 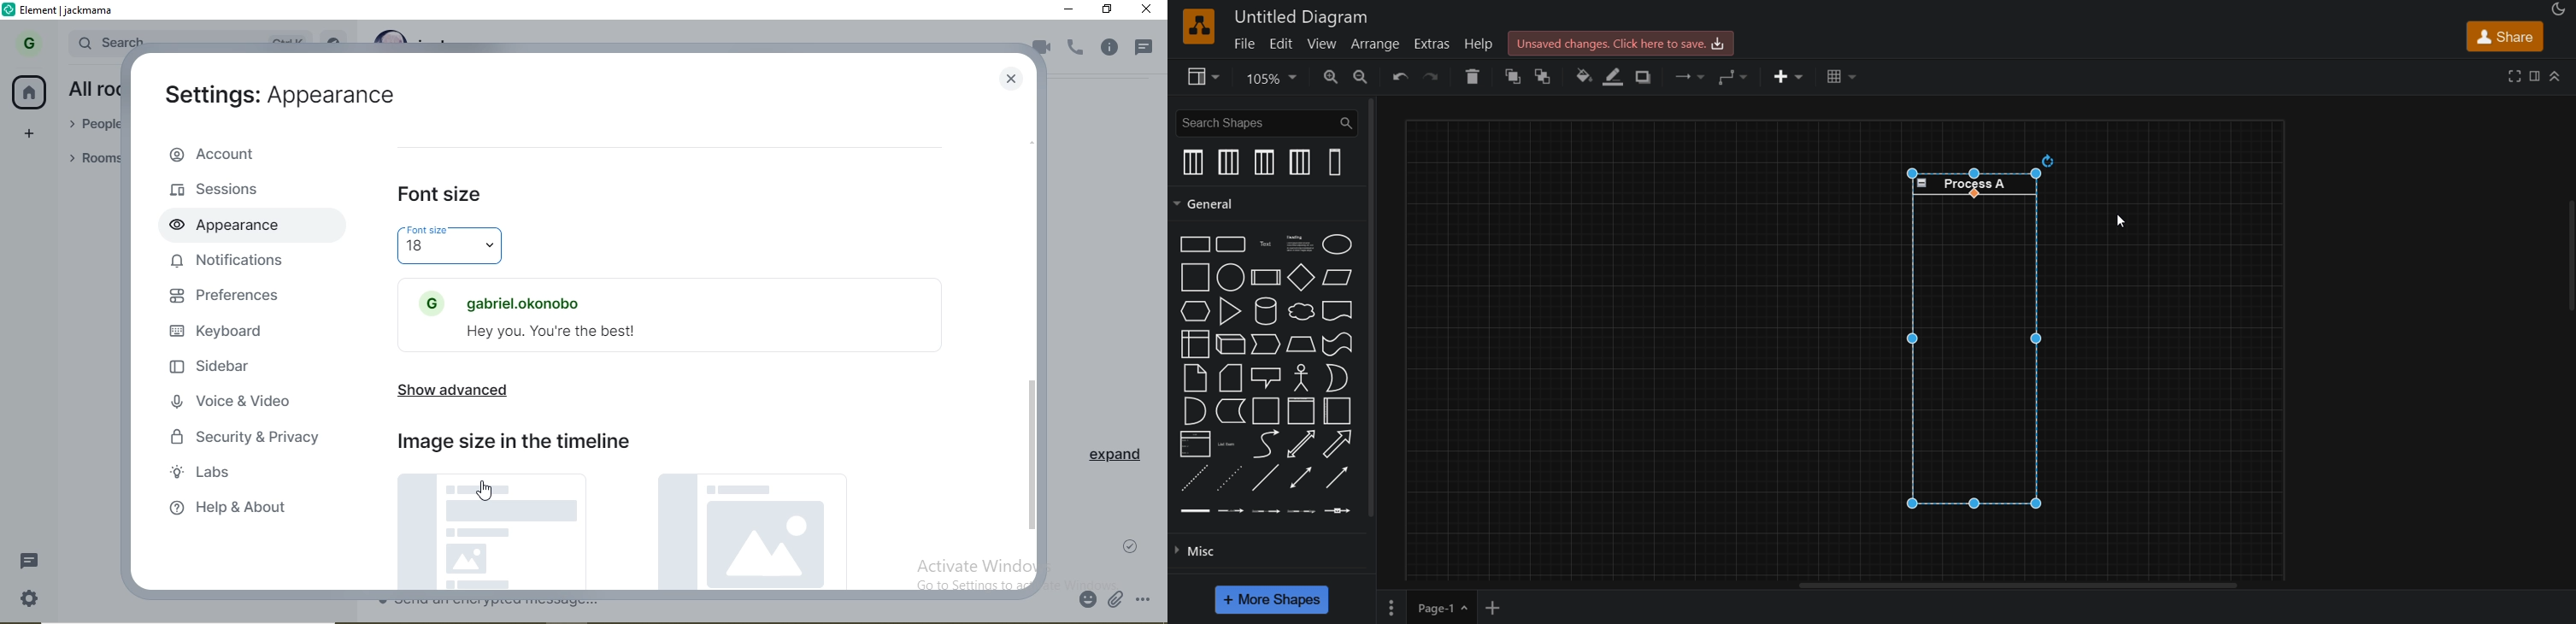 What do you see at coordinates (2505, 35) in the screenshot?
I see `share` at bounding box center [2505, 35].